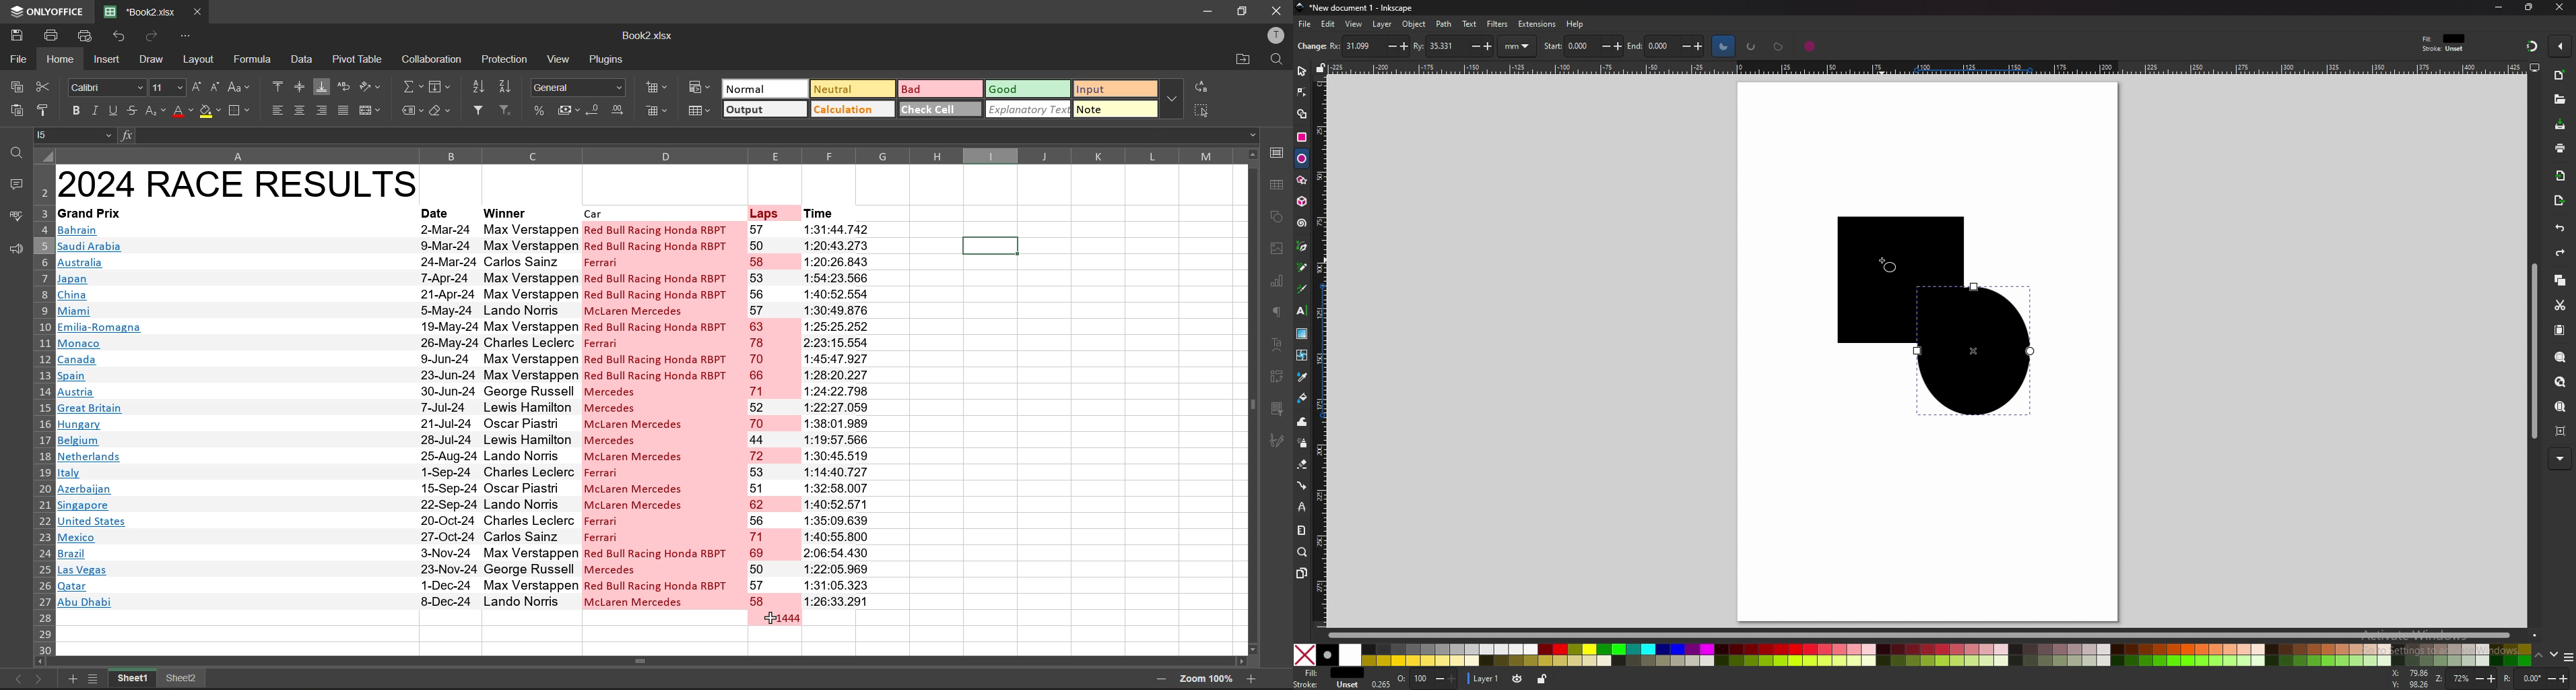 The height and width of the screenshot is (700, 2576). I want to click on orientation, so click(371, 88).